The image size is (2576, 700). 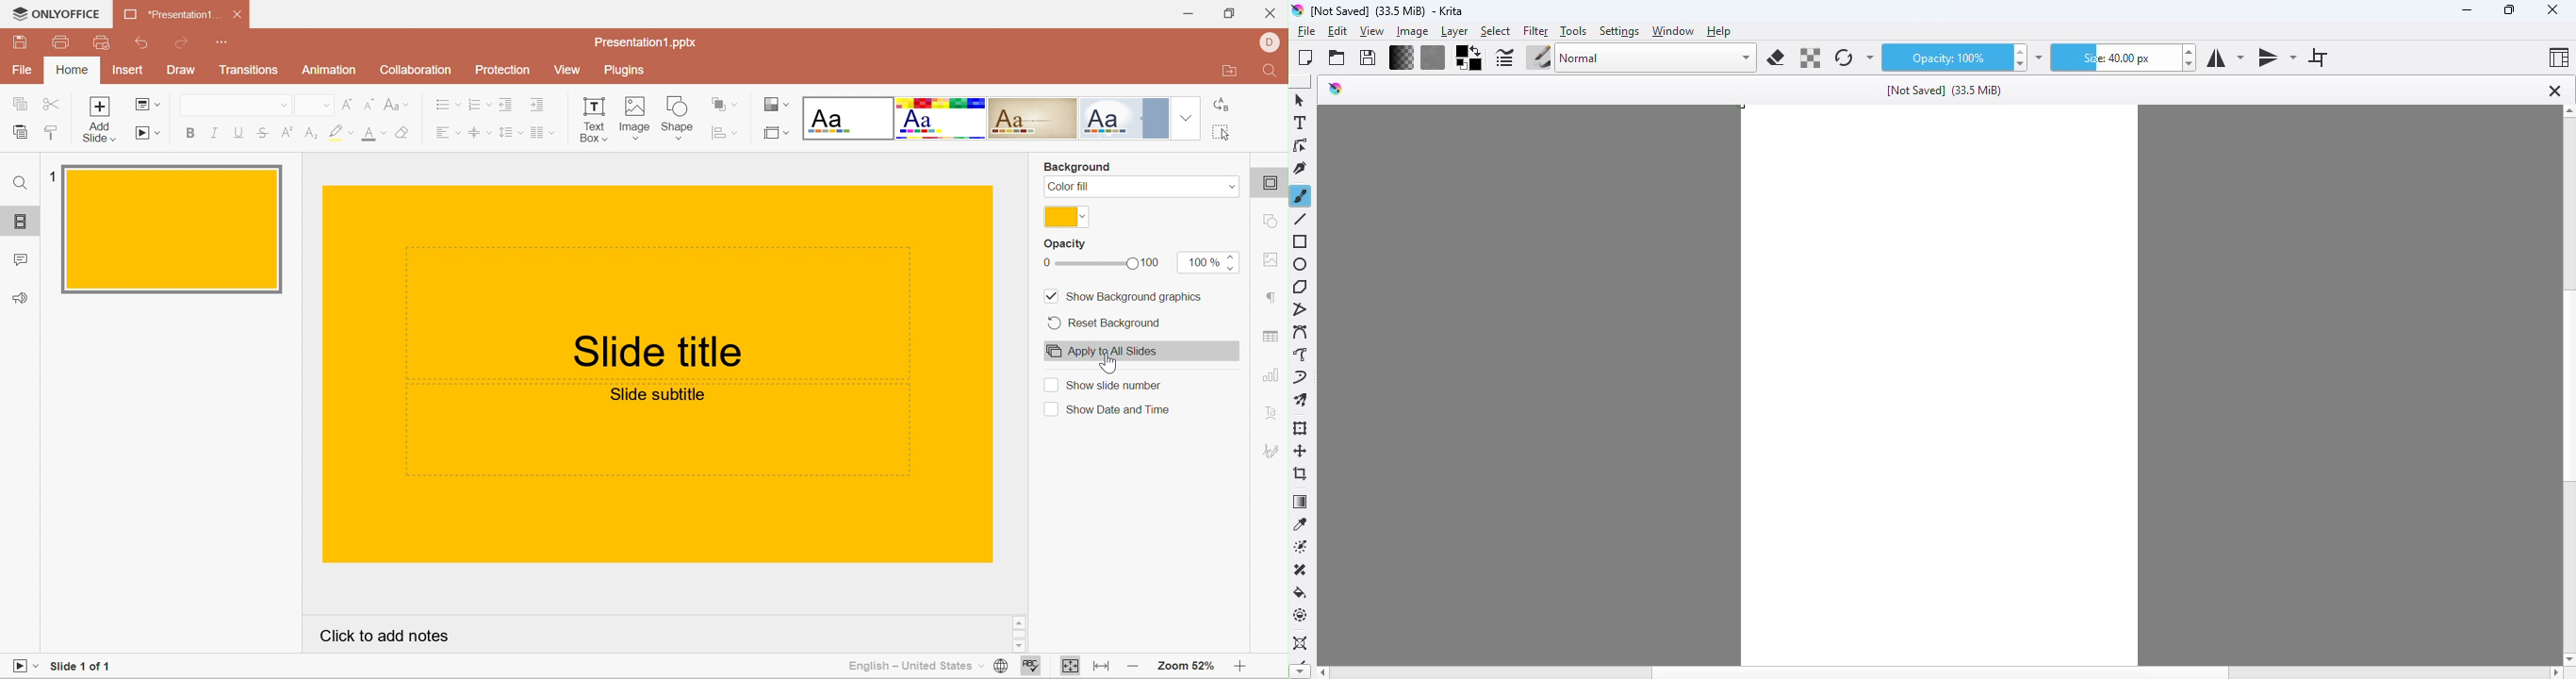 What do you see at coordinates (1223, 134) in the screenshot?
I see `Select all` at bounding box center [1223, 134].